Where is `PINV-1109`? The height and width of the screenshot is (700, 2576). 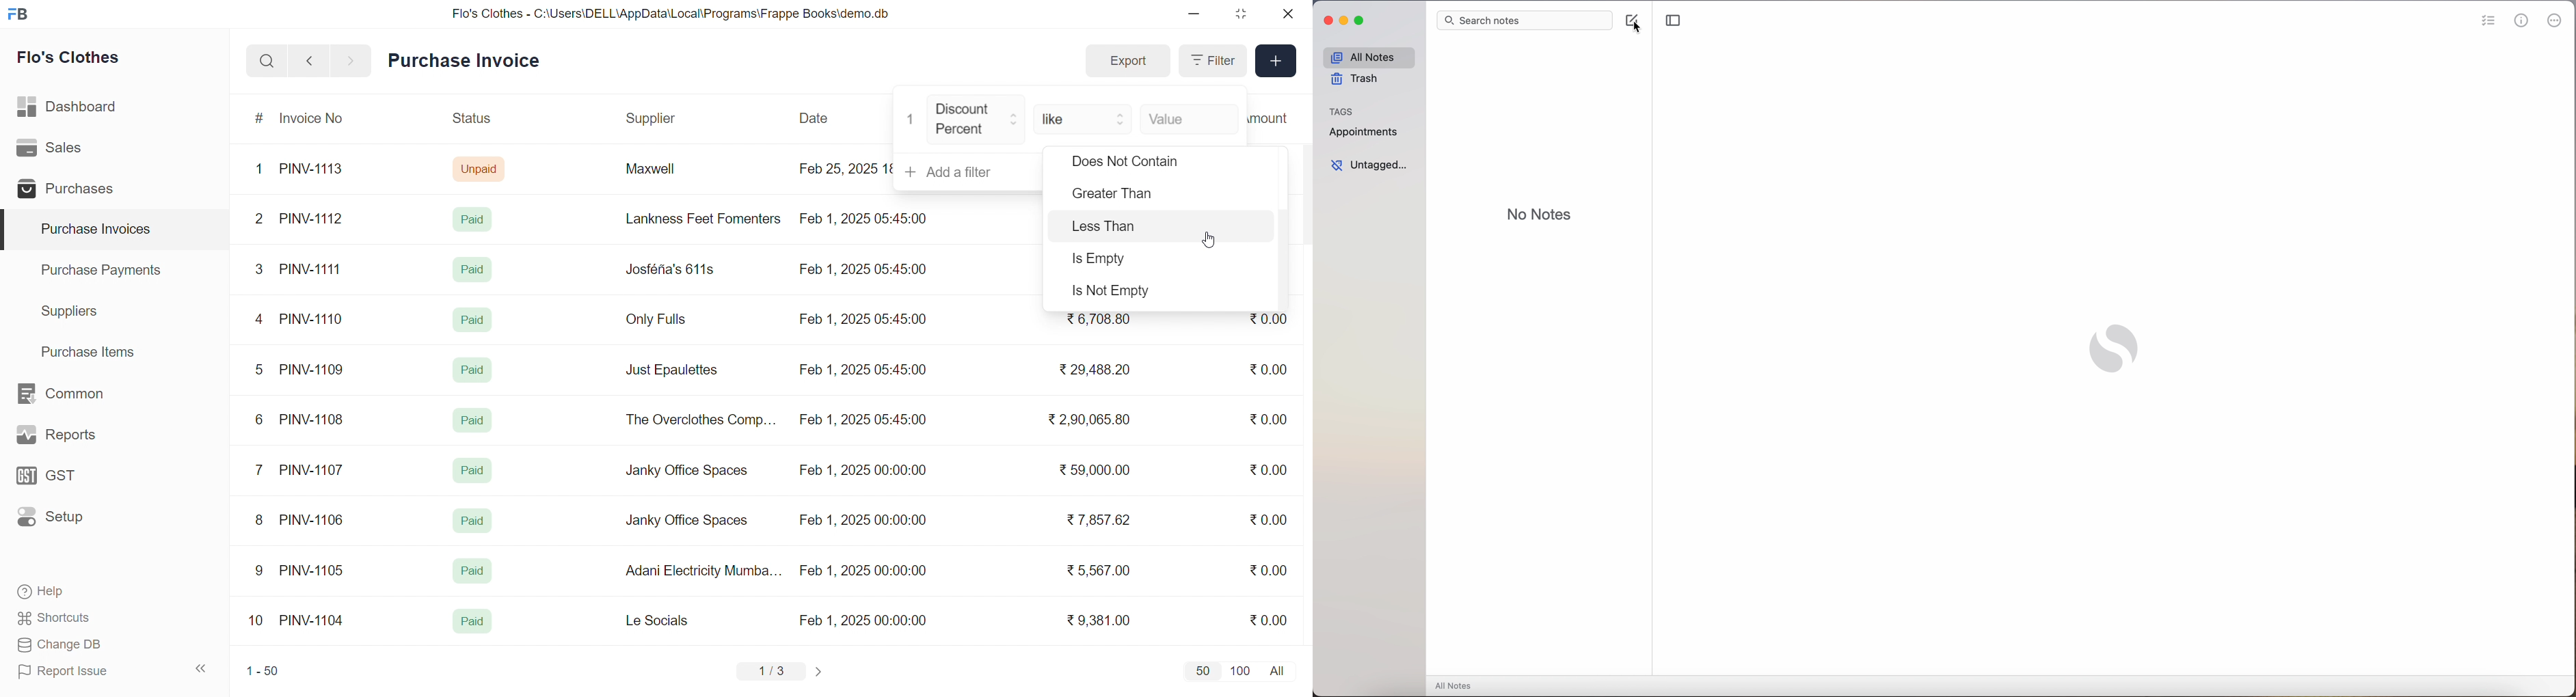
PINV-1109 is located at coordinates (313, 369).